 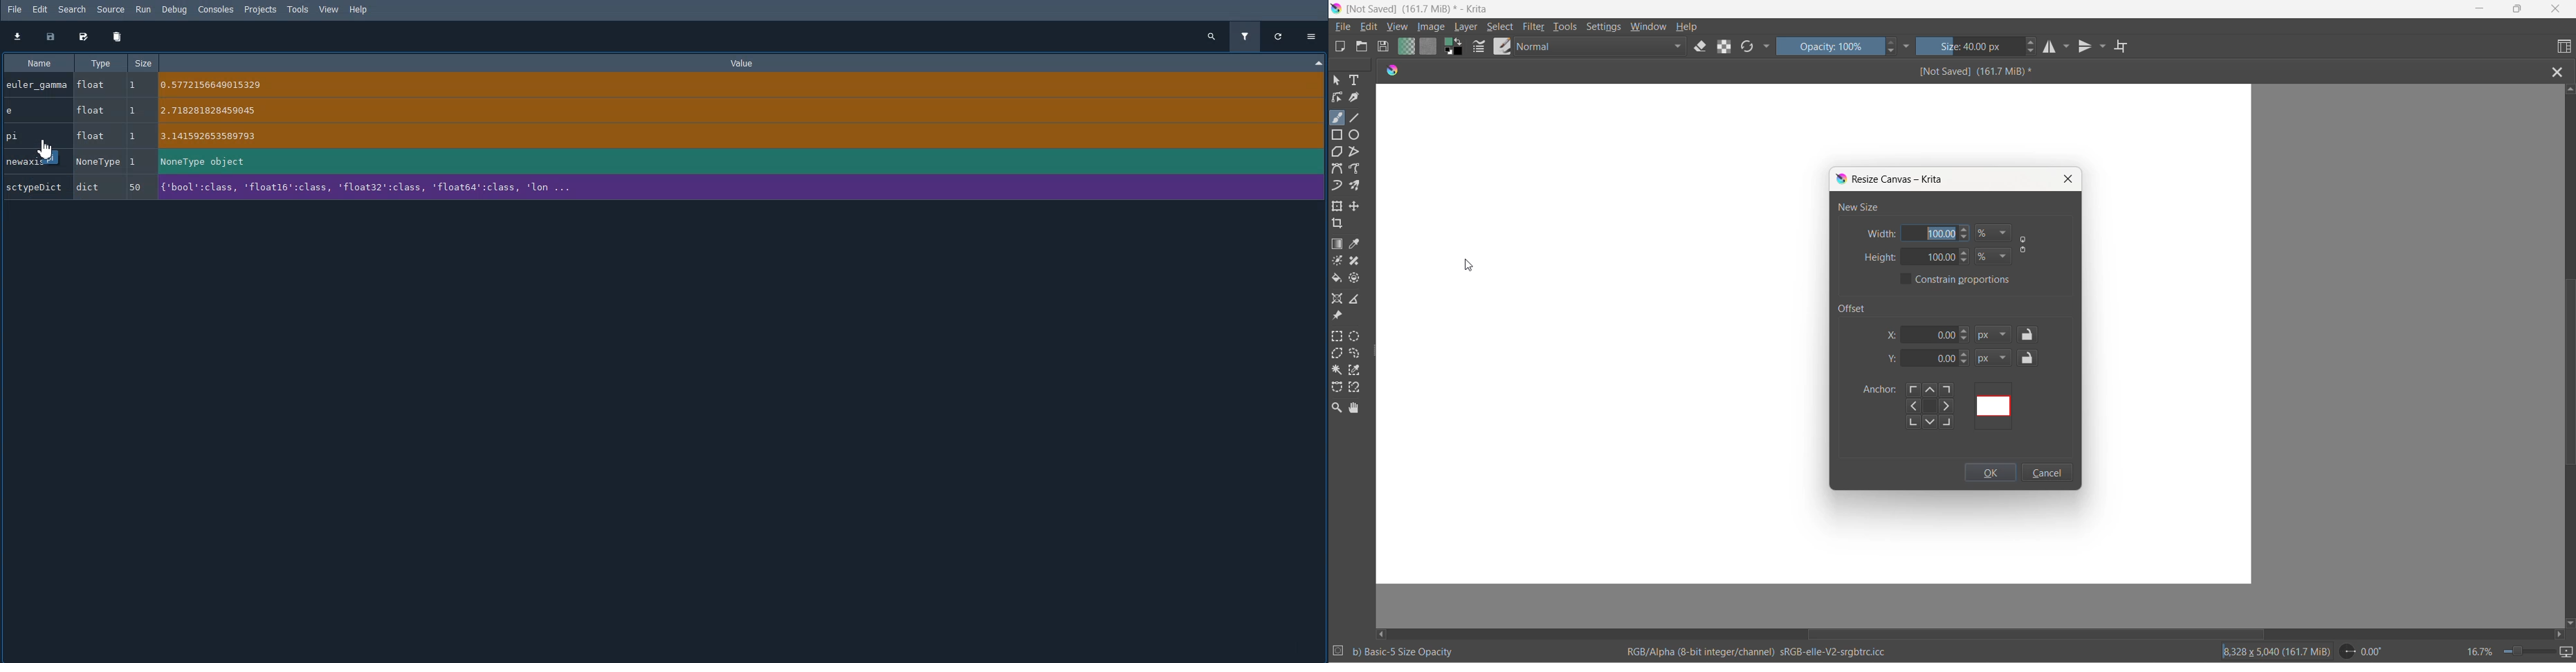 I want to click on new document, so click(x=1341, y=47).